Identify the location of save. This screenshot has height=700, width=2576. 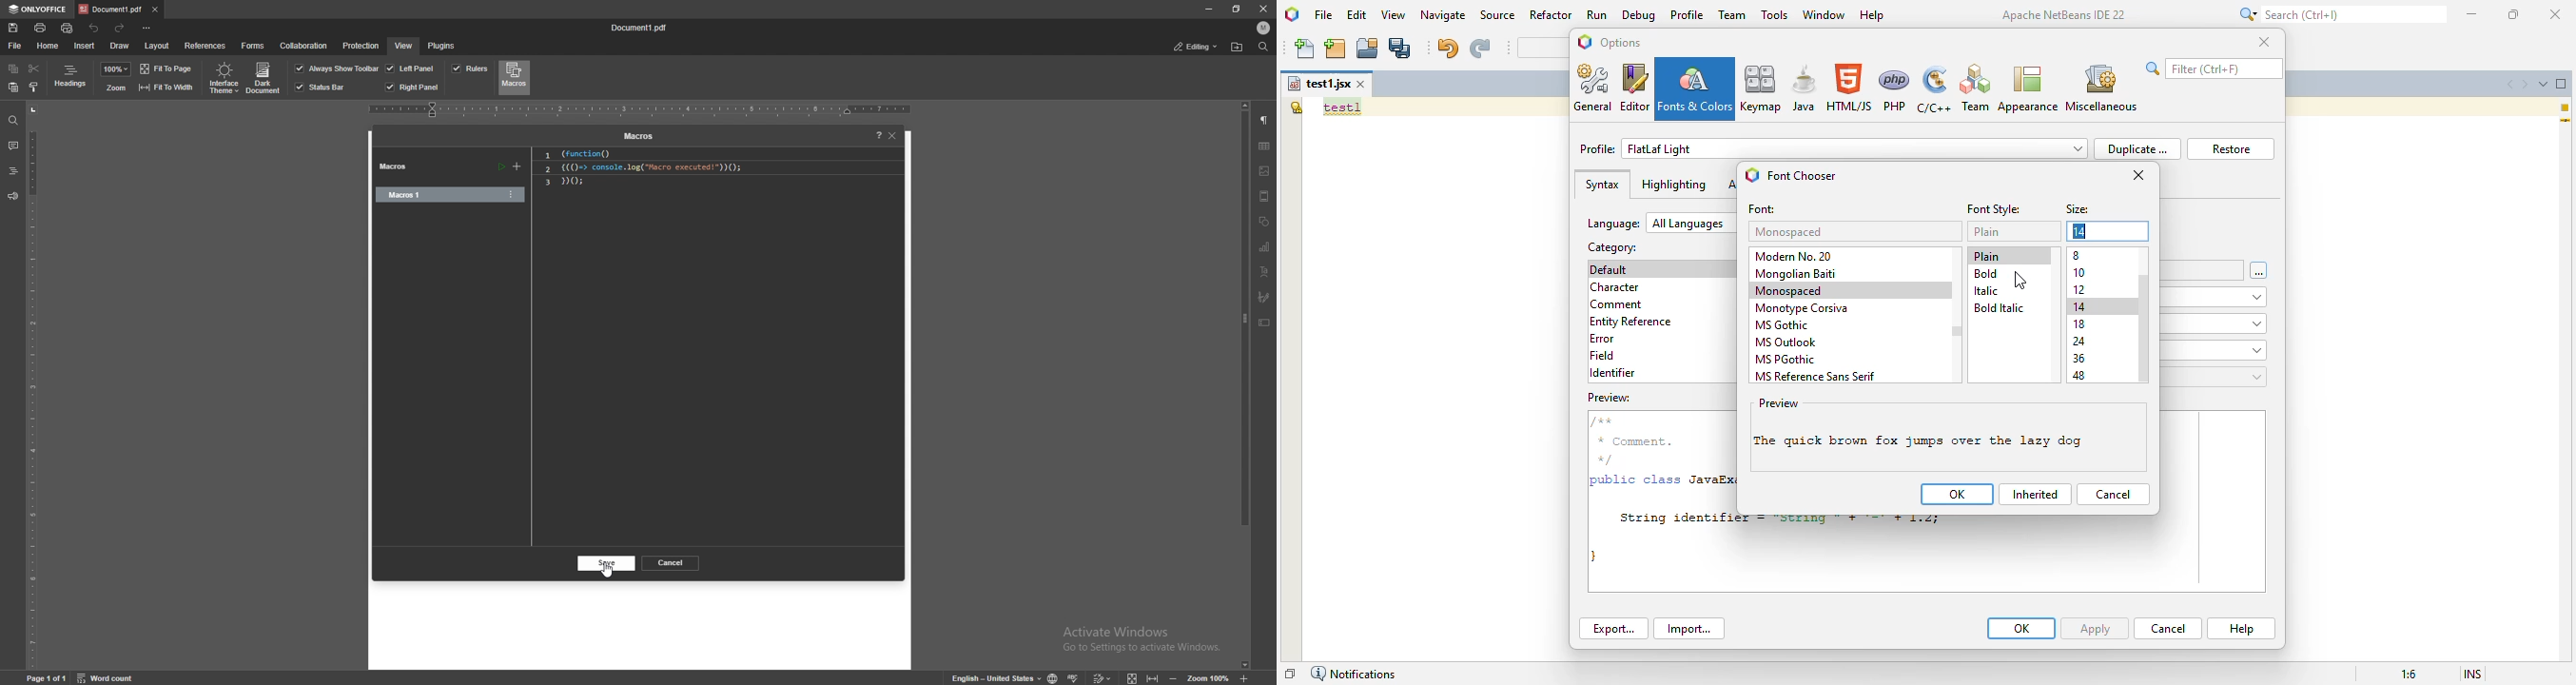
(13, 28).